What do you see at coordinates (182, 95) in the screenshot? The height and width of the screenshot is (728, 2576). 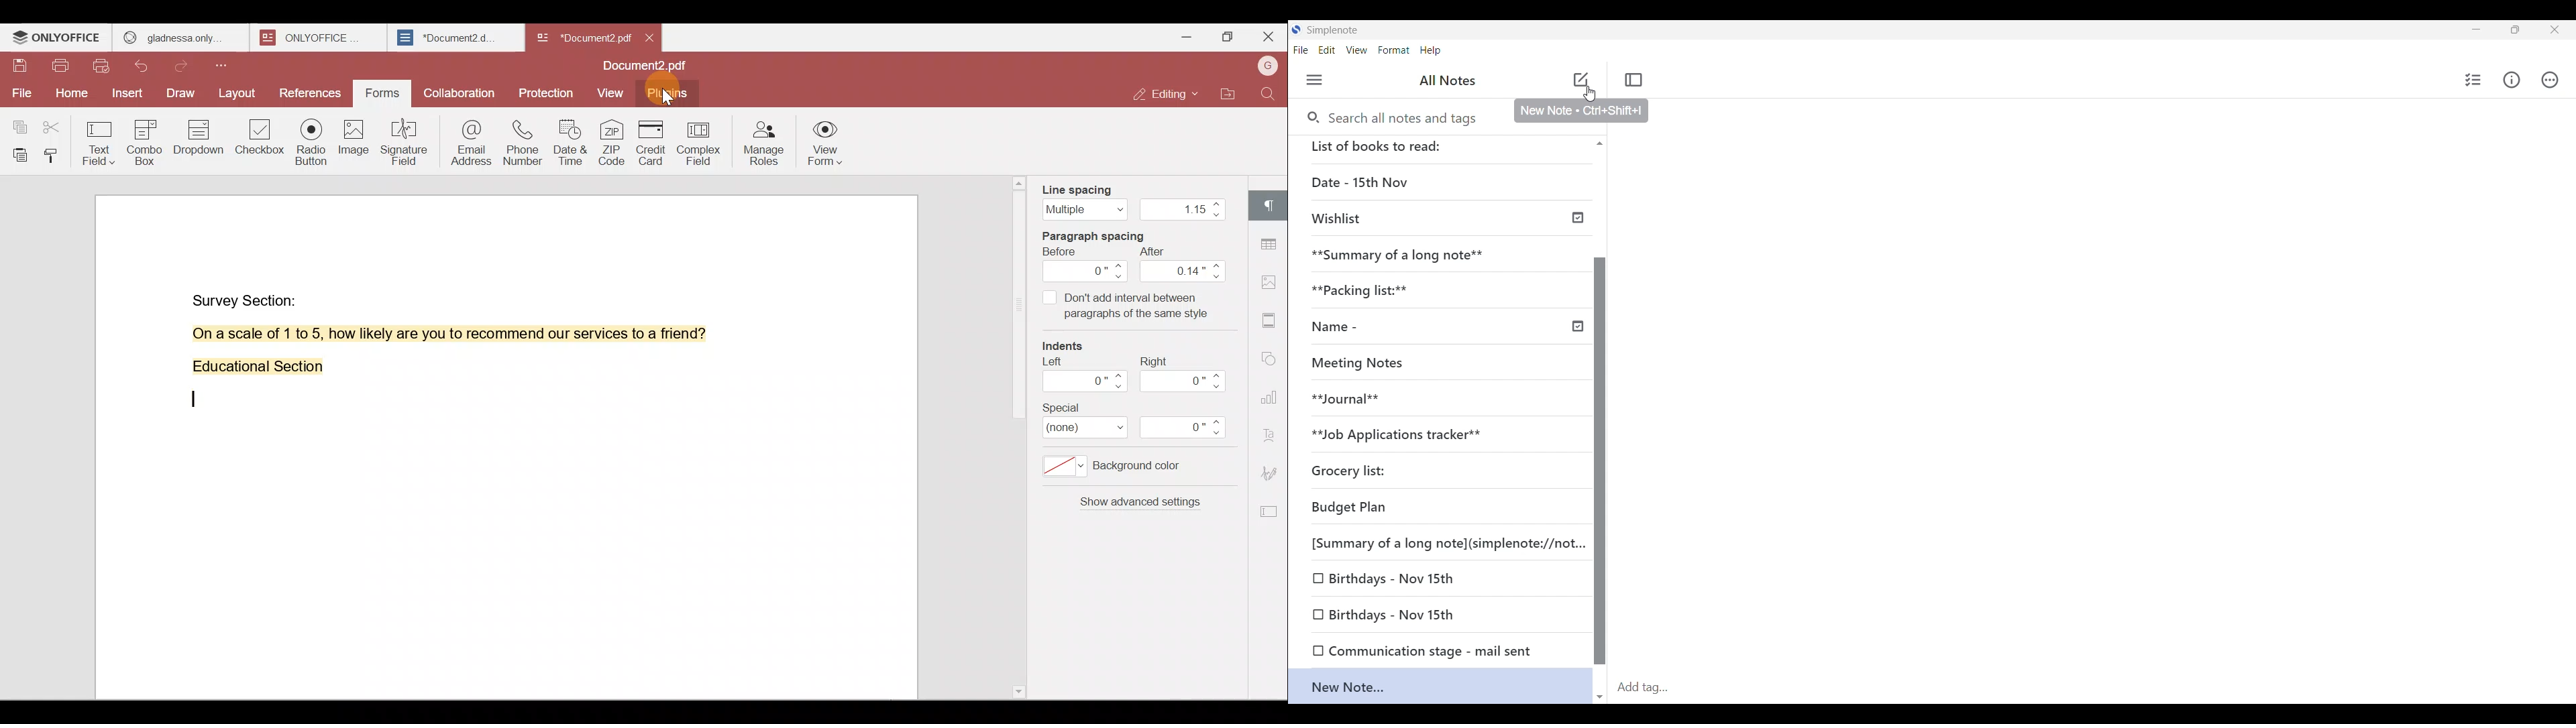 I see `Draw` at bounding box center [182, 95].